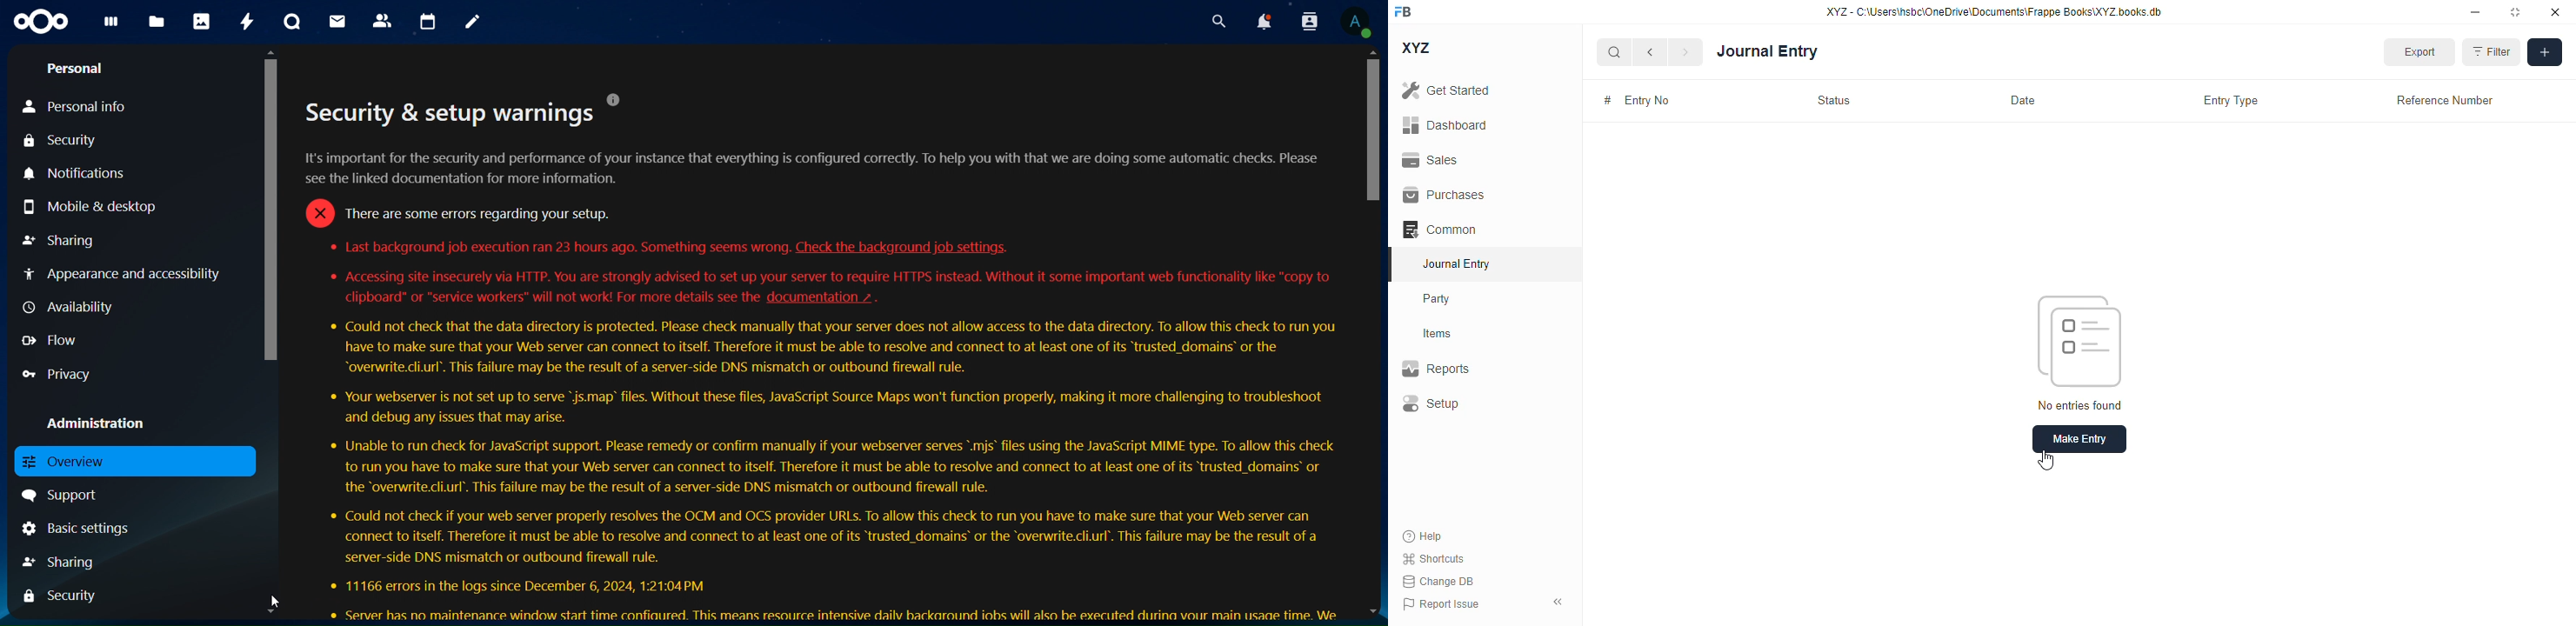 The width and height of the screenshot is (2576, 644). What do you see at coordinates (1833, 100) in the screenshot?
I see `status` at bounding box center [1833, 100].